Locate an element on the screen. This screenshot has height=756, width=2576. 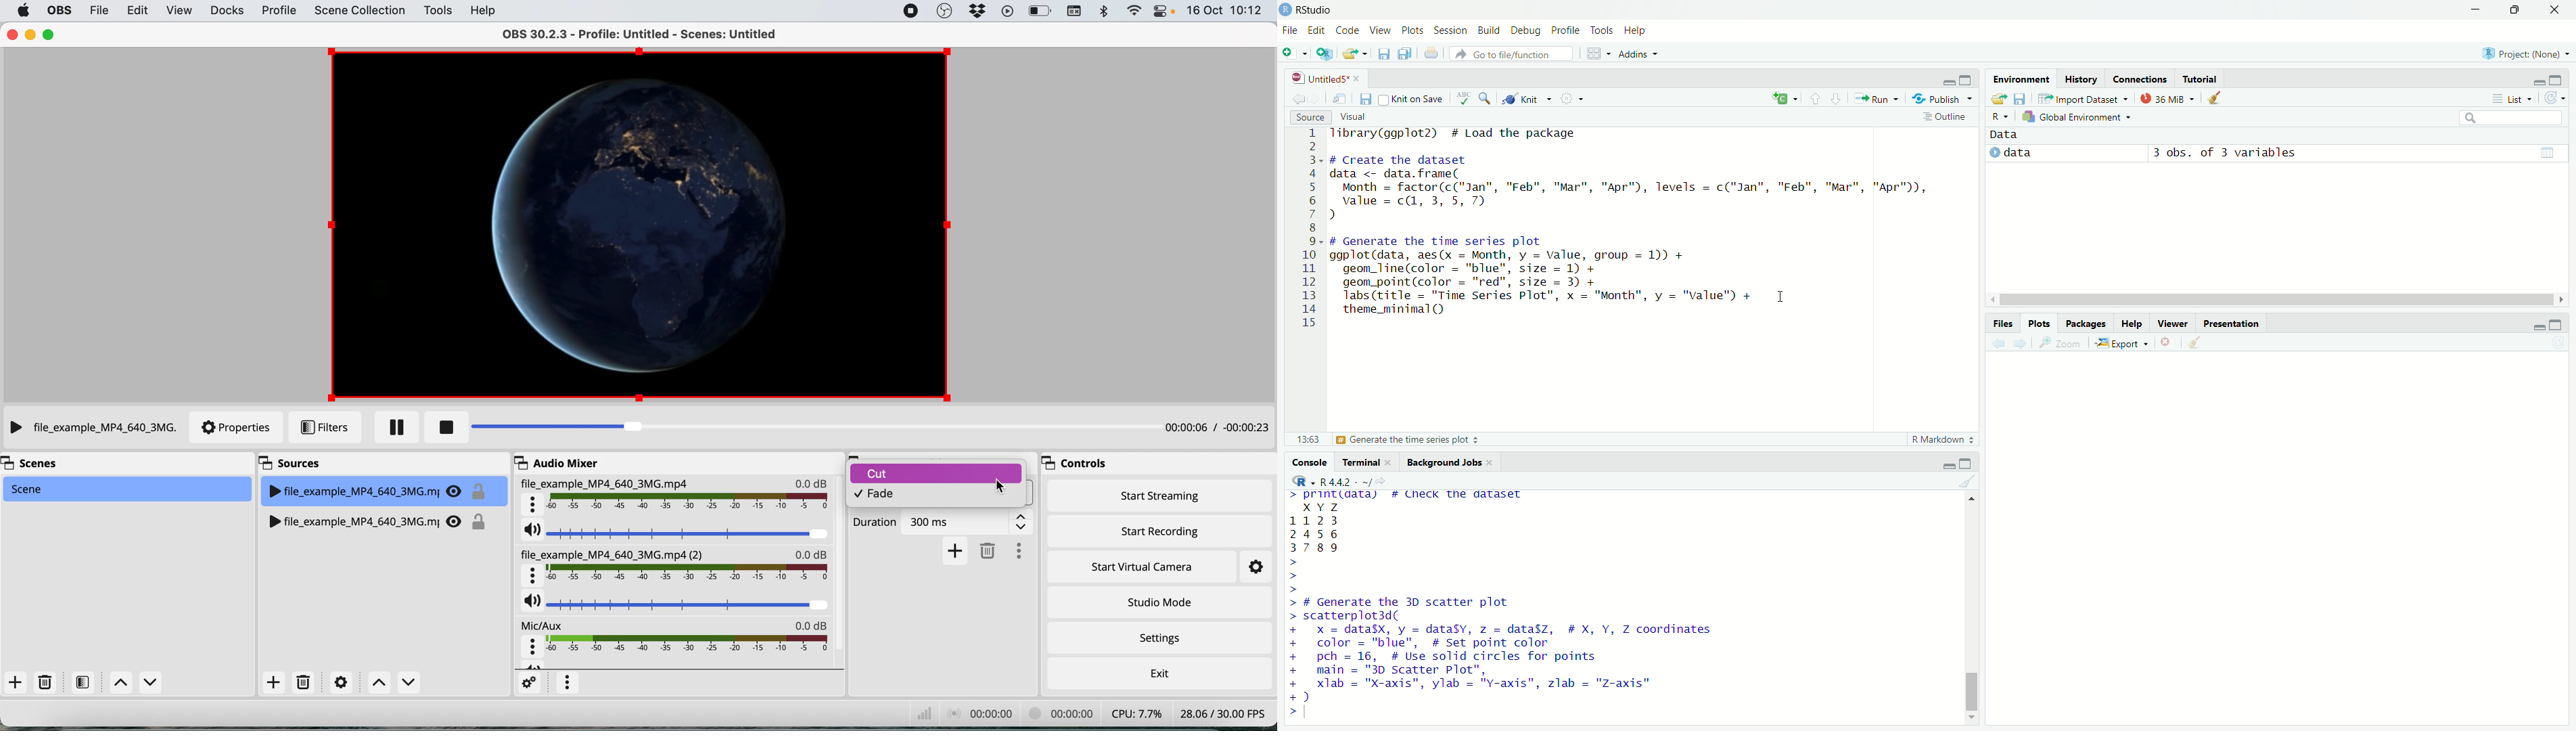
play is located at coordinates (1994, 153).